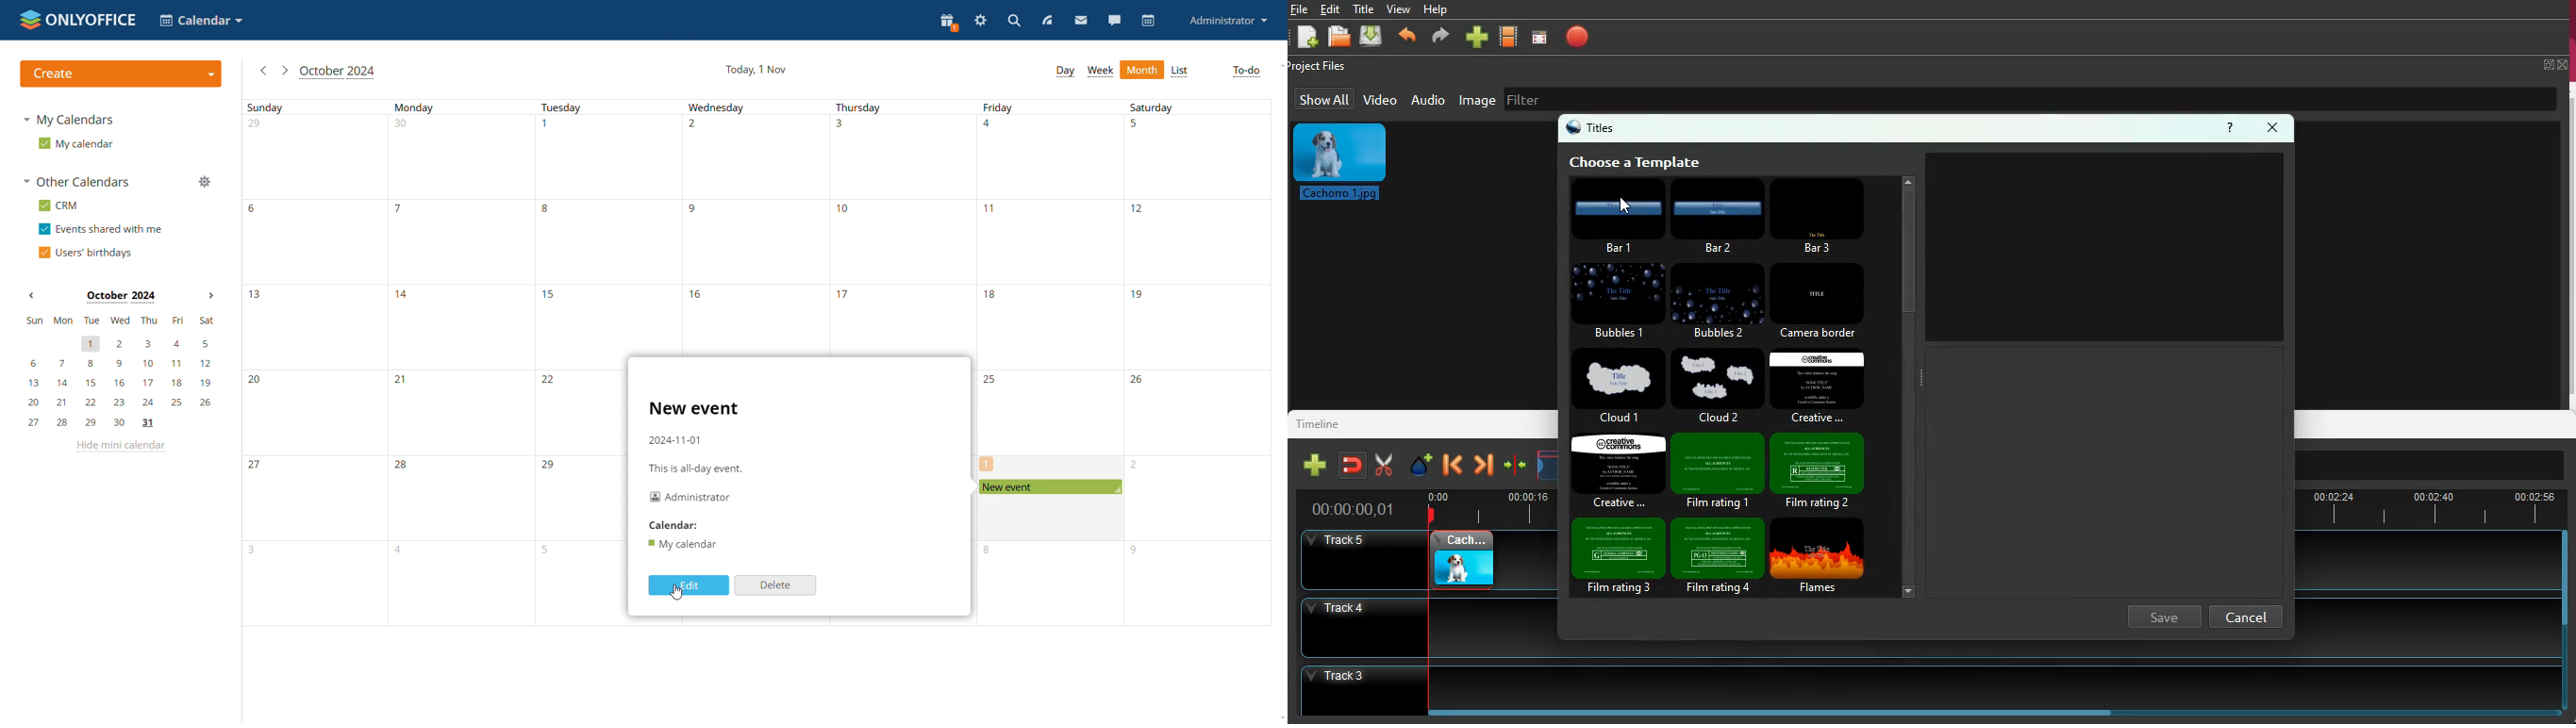  Describe the element at coordinates (1818, 554) in the screenshot. I see `flames` at that location.